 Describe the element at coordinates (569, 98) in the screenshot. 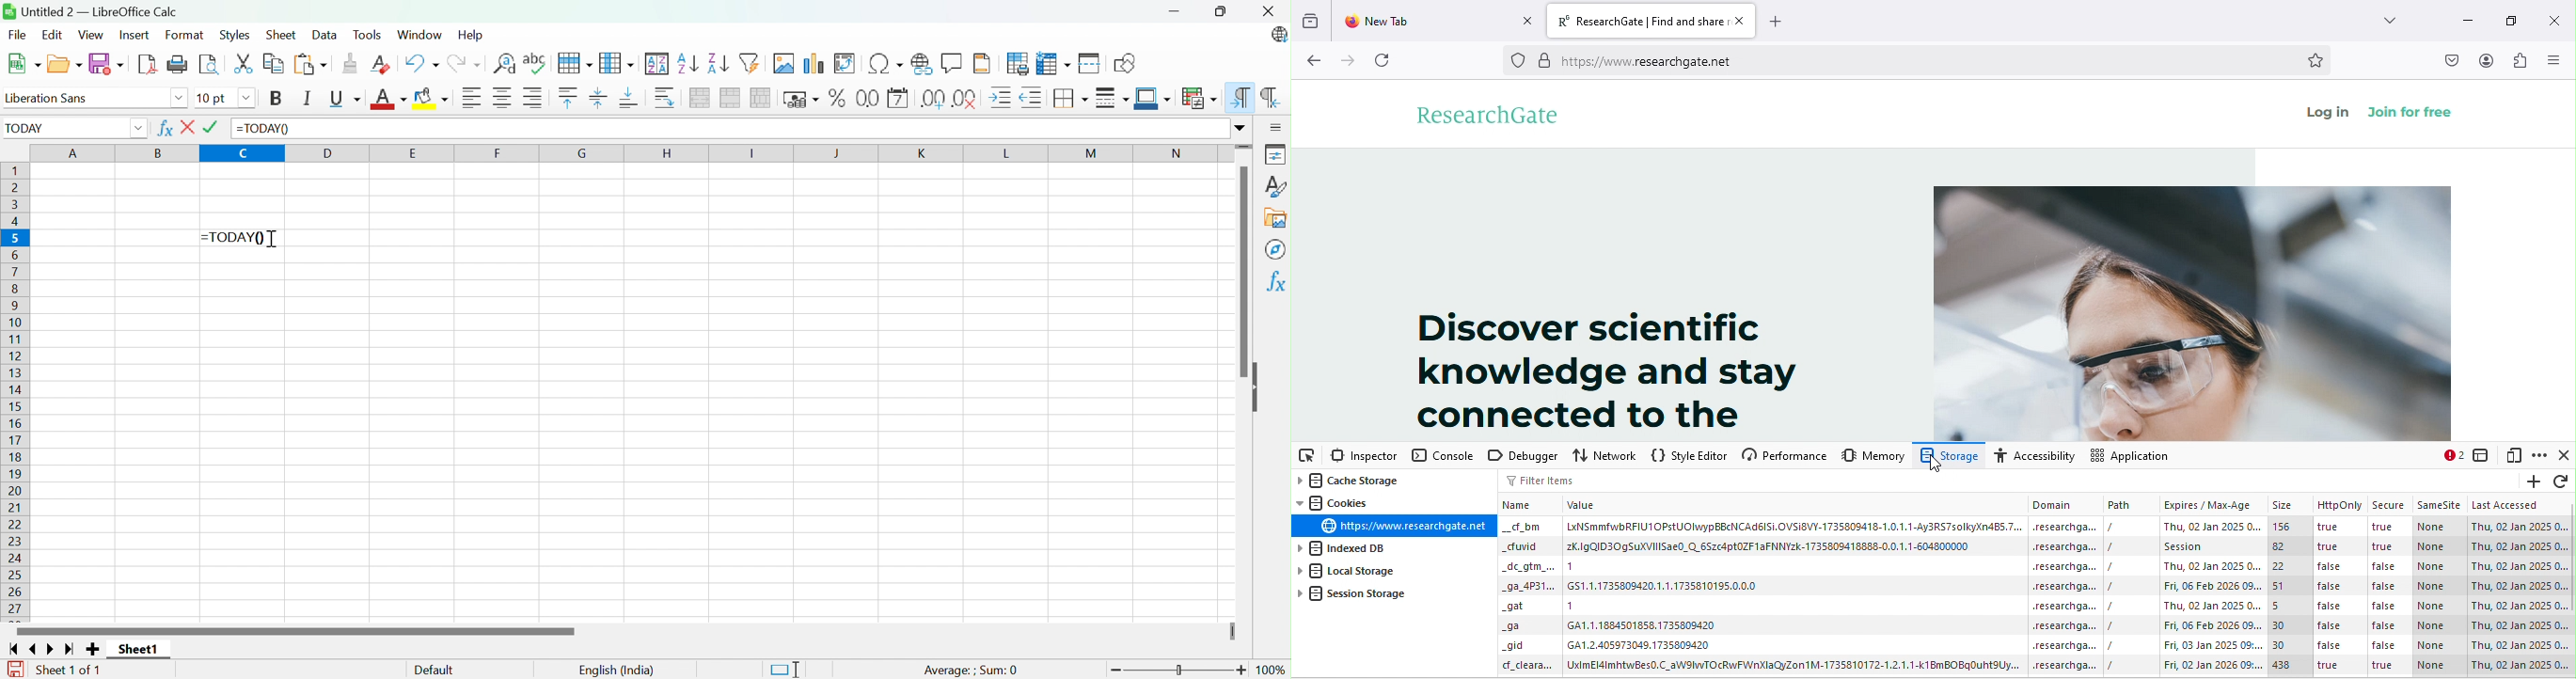

I see `Align top` at that location.